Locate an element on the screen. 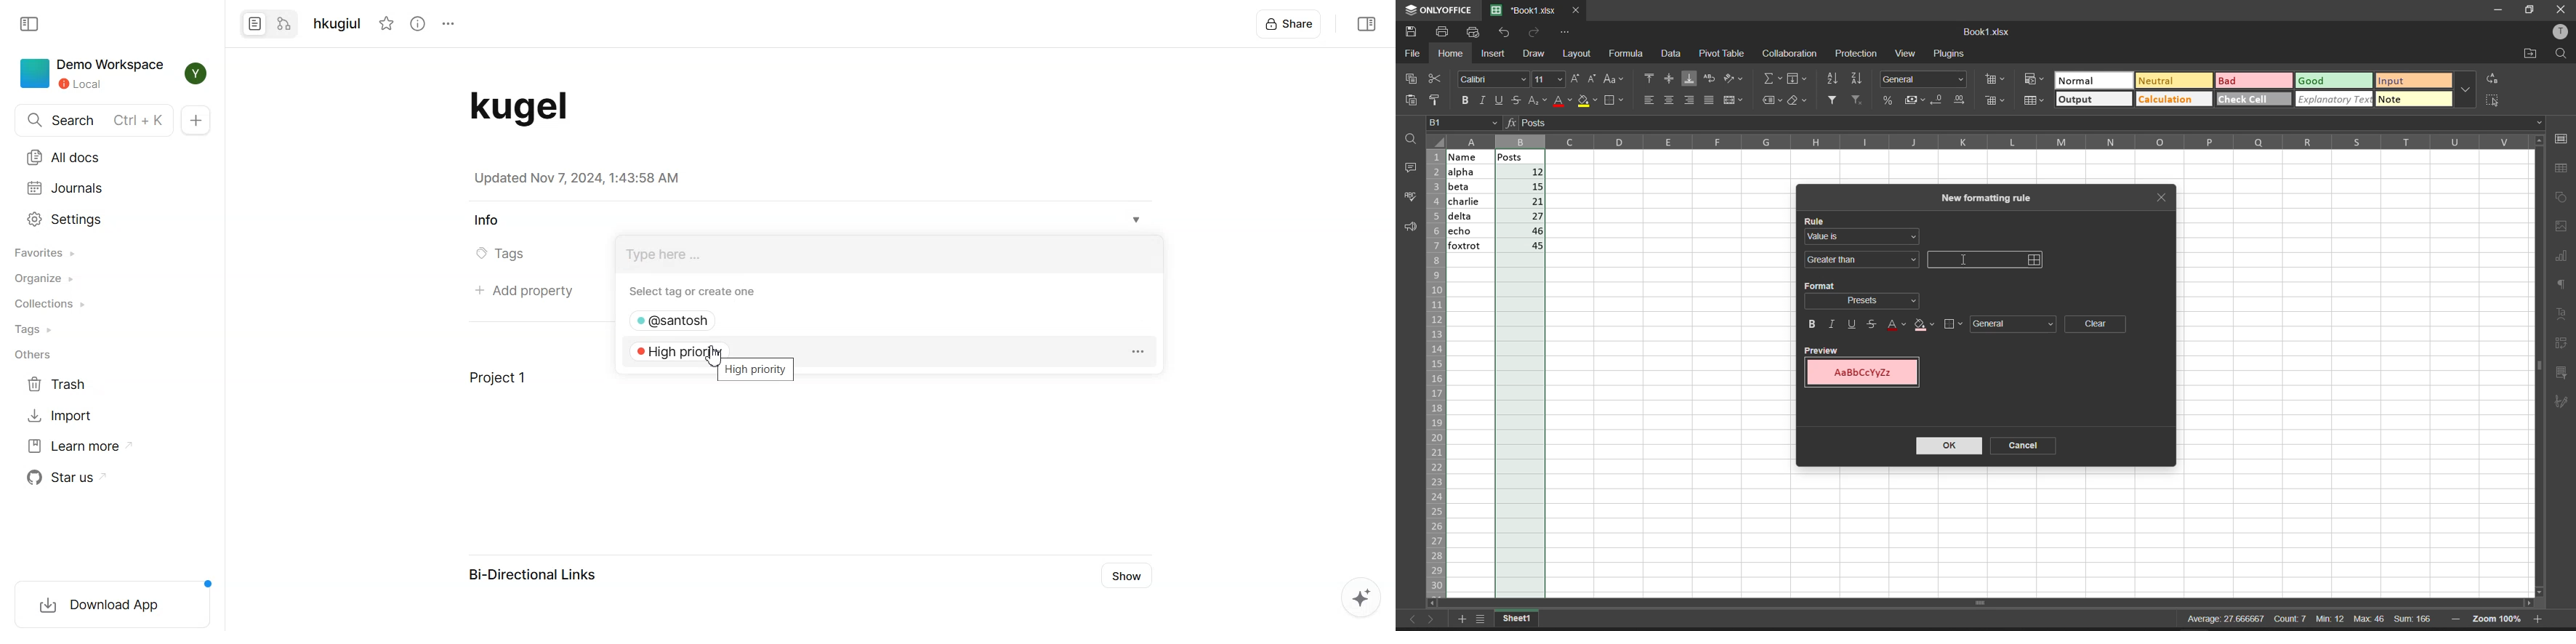  list of sheets is located at coordinates (1481, 618).